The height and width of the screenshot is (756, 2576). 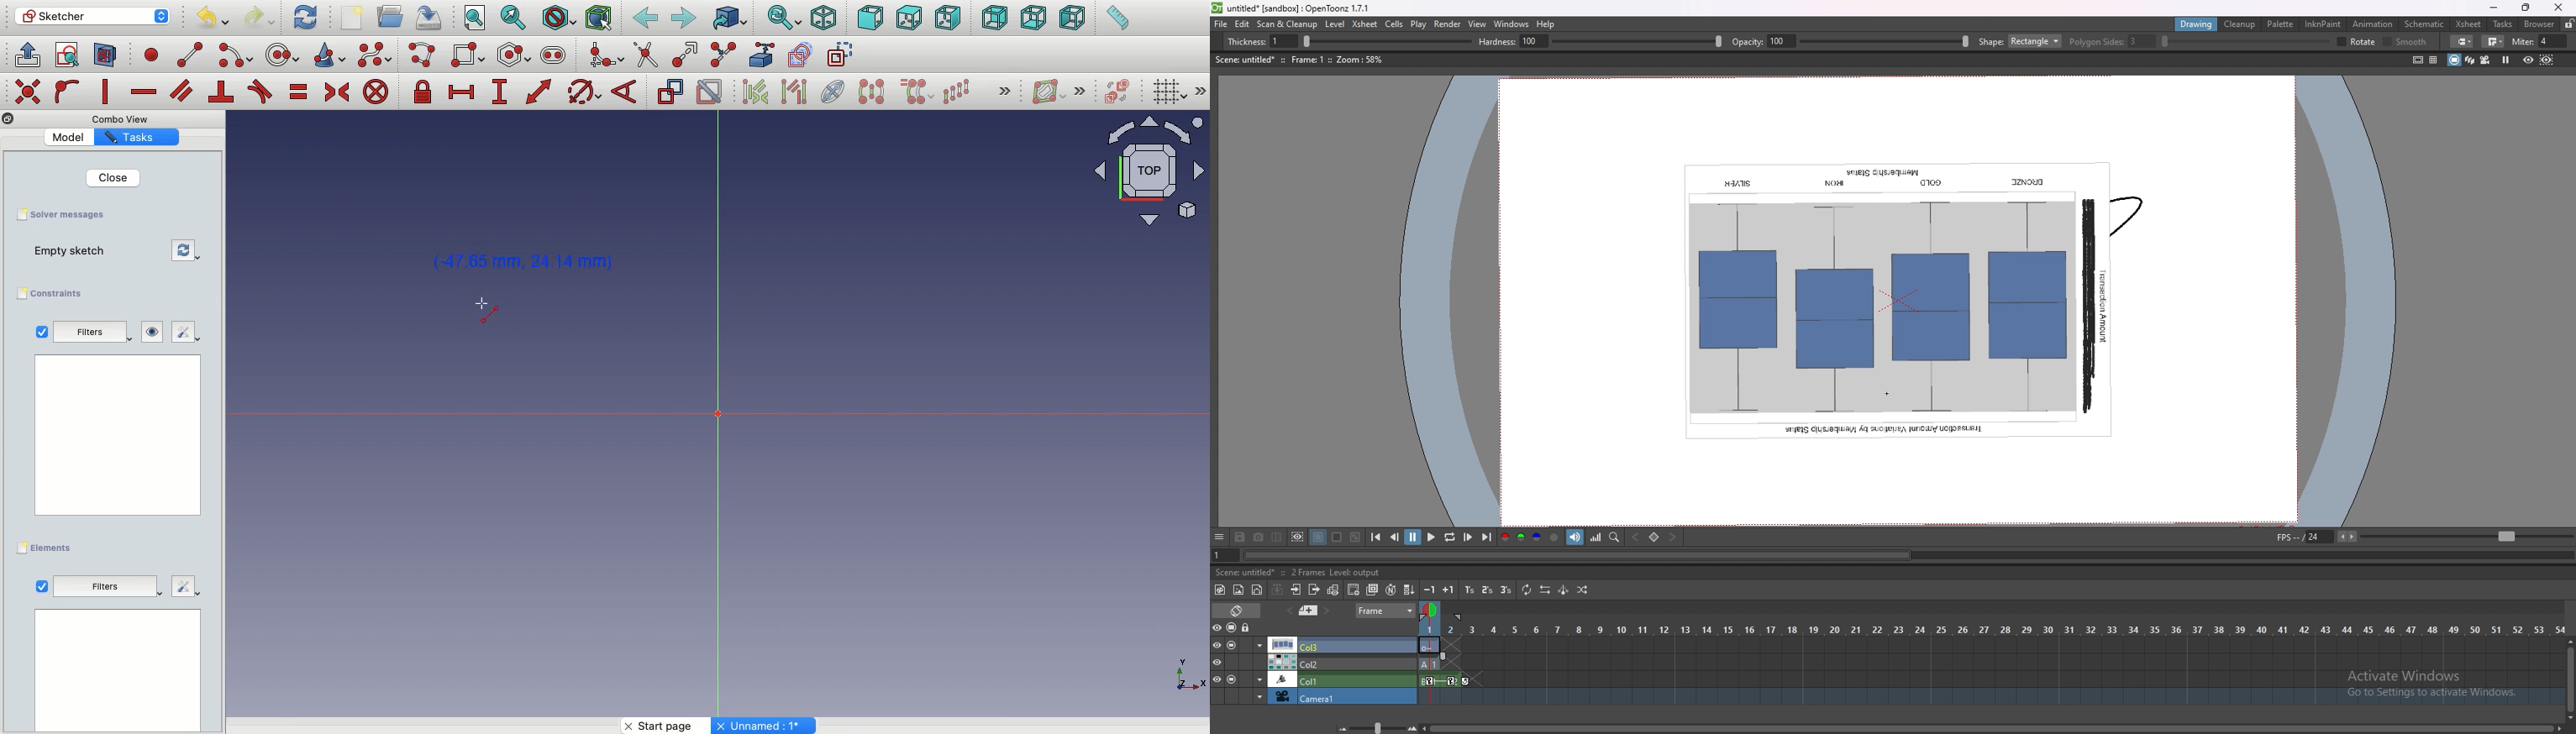 I want to click on trim edge, so click(x=645, y=55).